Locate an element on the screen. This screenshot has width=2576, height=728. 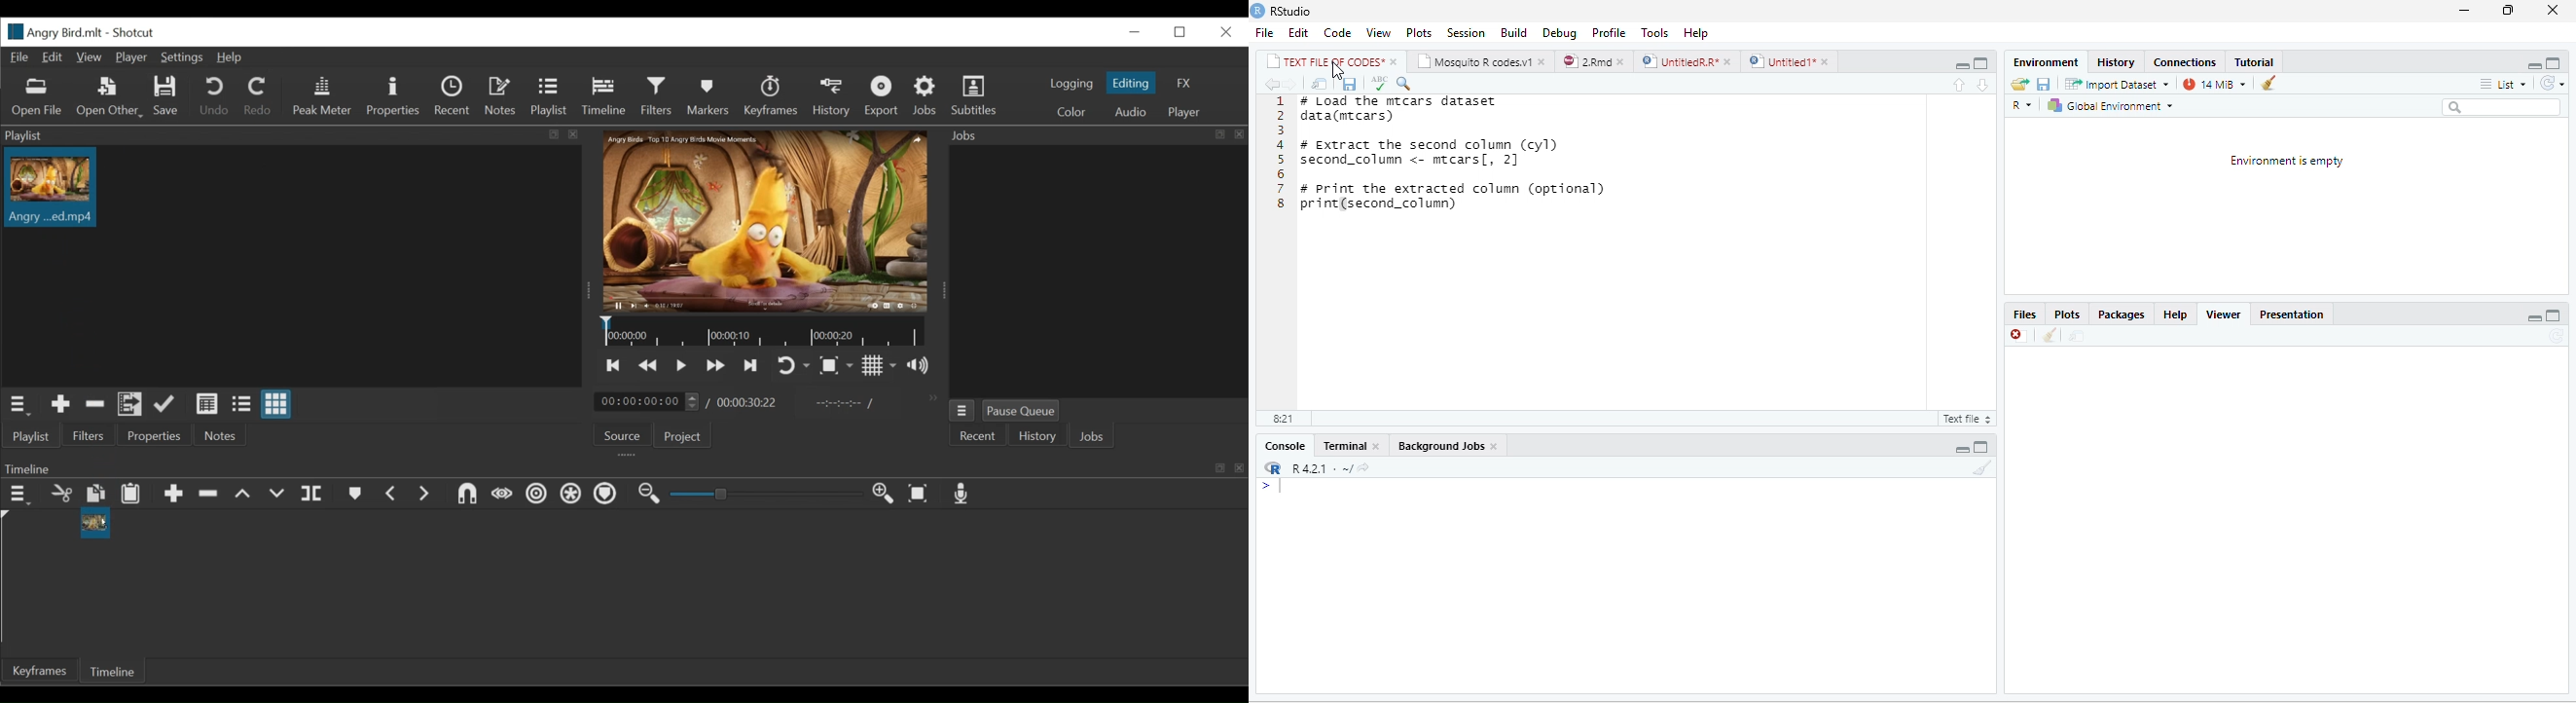
minimize is located at coordinates (1964, 445).